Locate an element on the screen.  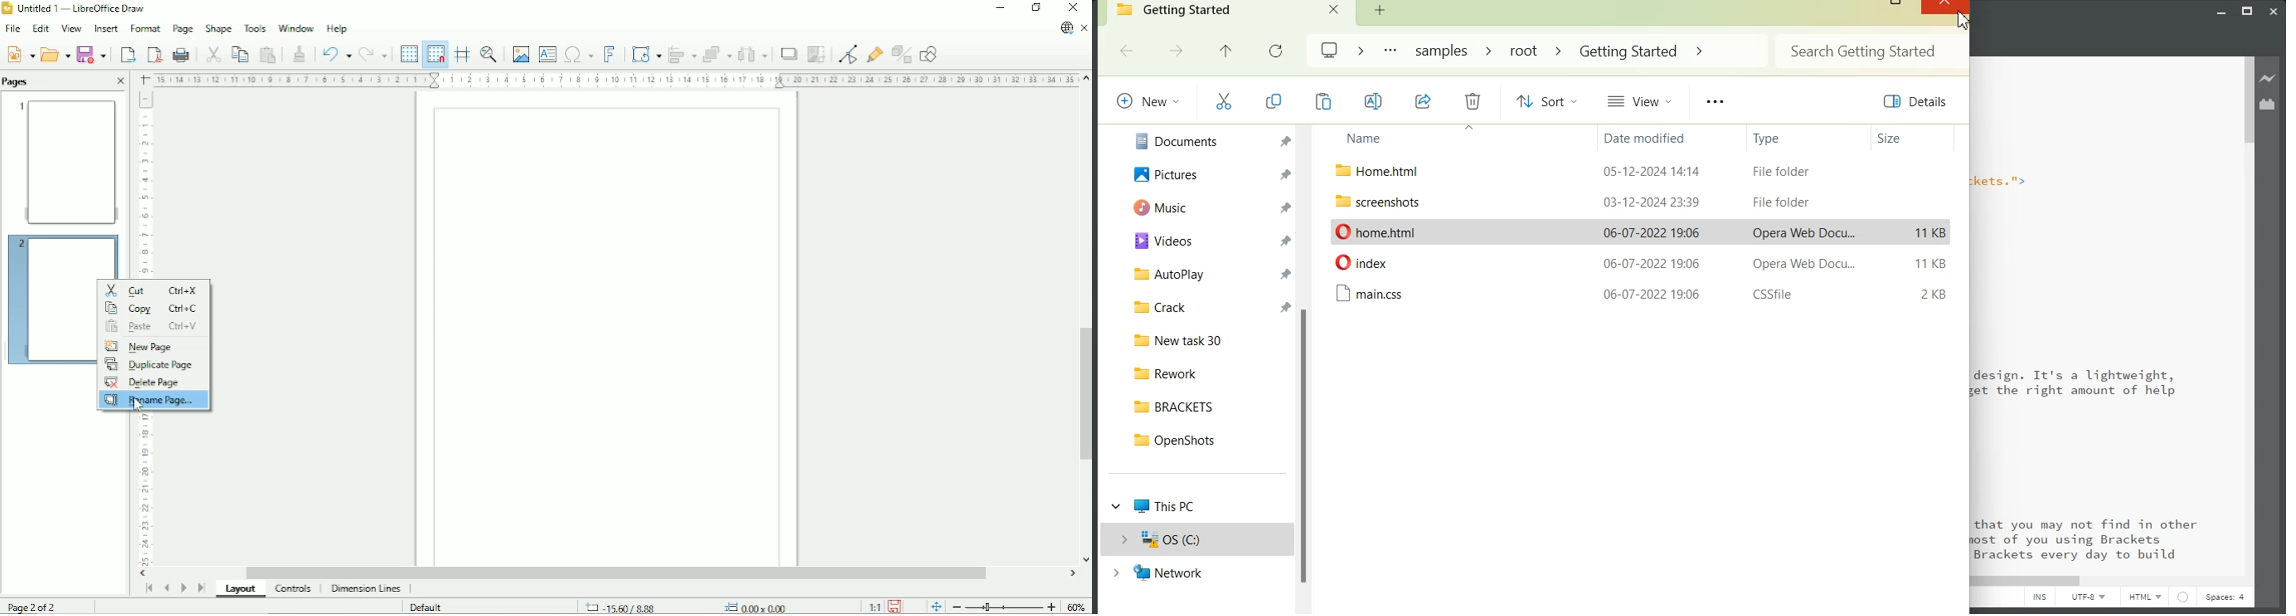
2KB is located at coordinates (1933, 295).